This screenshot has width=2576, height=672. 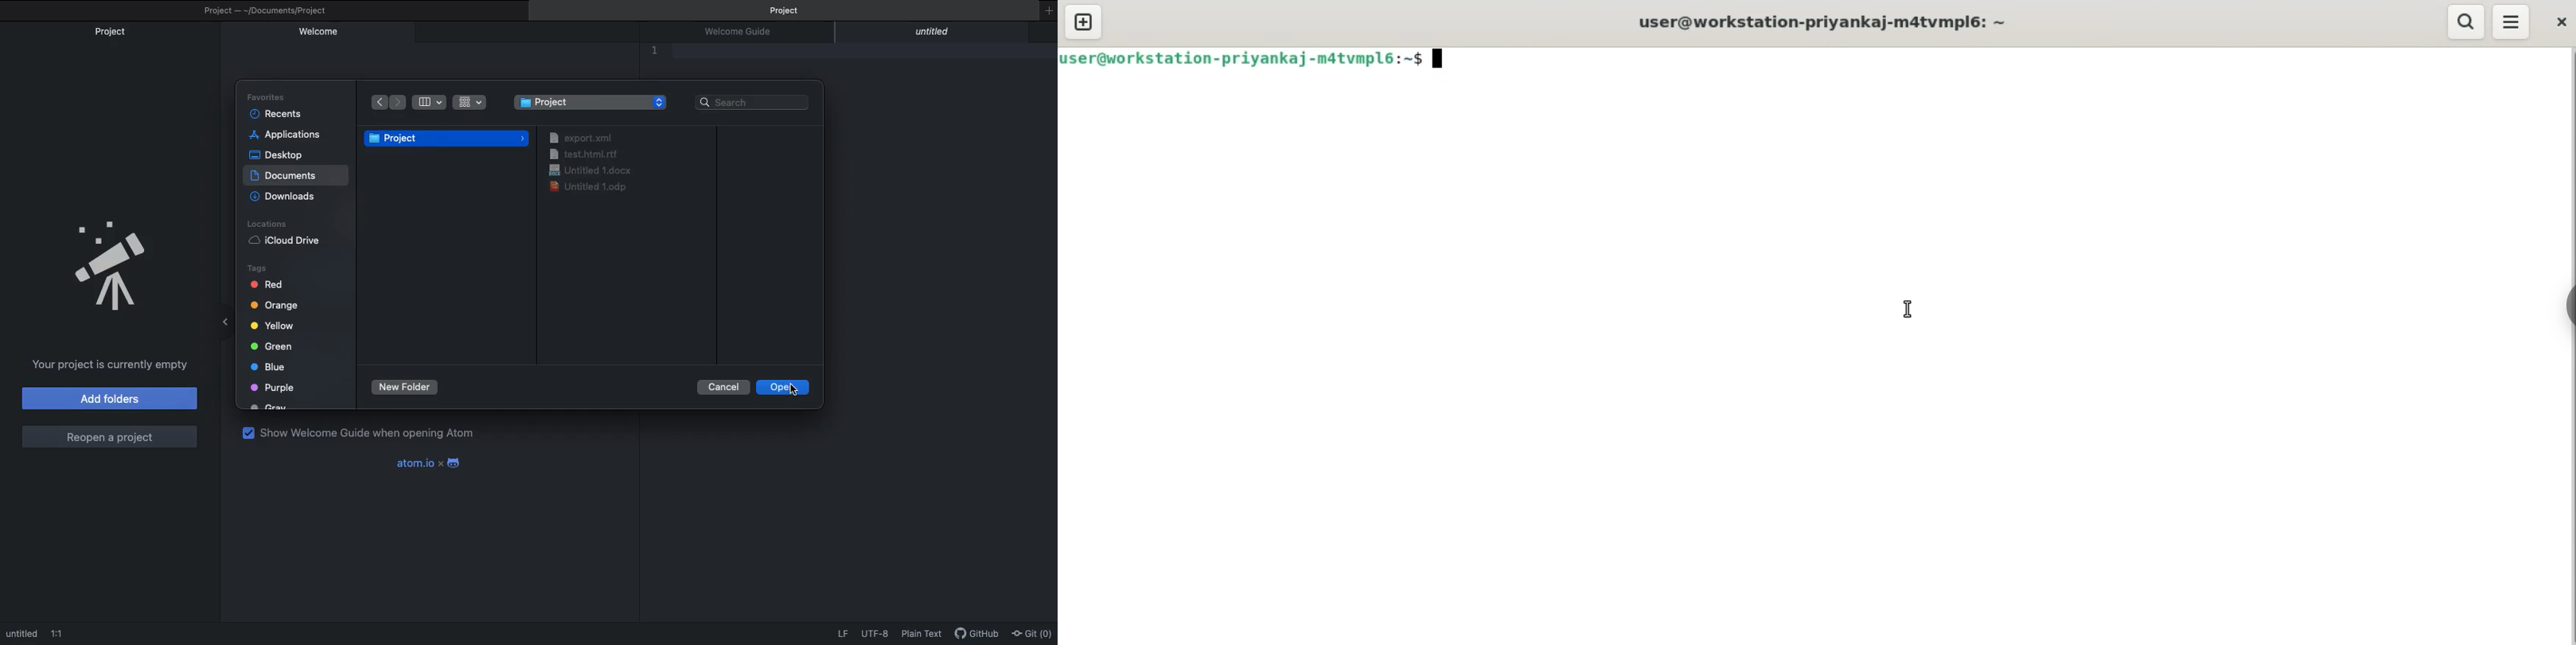 What do you see at coordinates (267, 11) in the screenshot?
I see `Project` at bounding box center [267, 11].